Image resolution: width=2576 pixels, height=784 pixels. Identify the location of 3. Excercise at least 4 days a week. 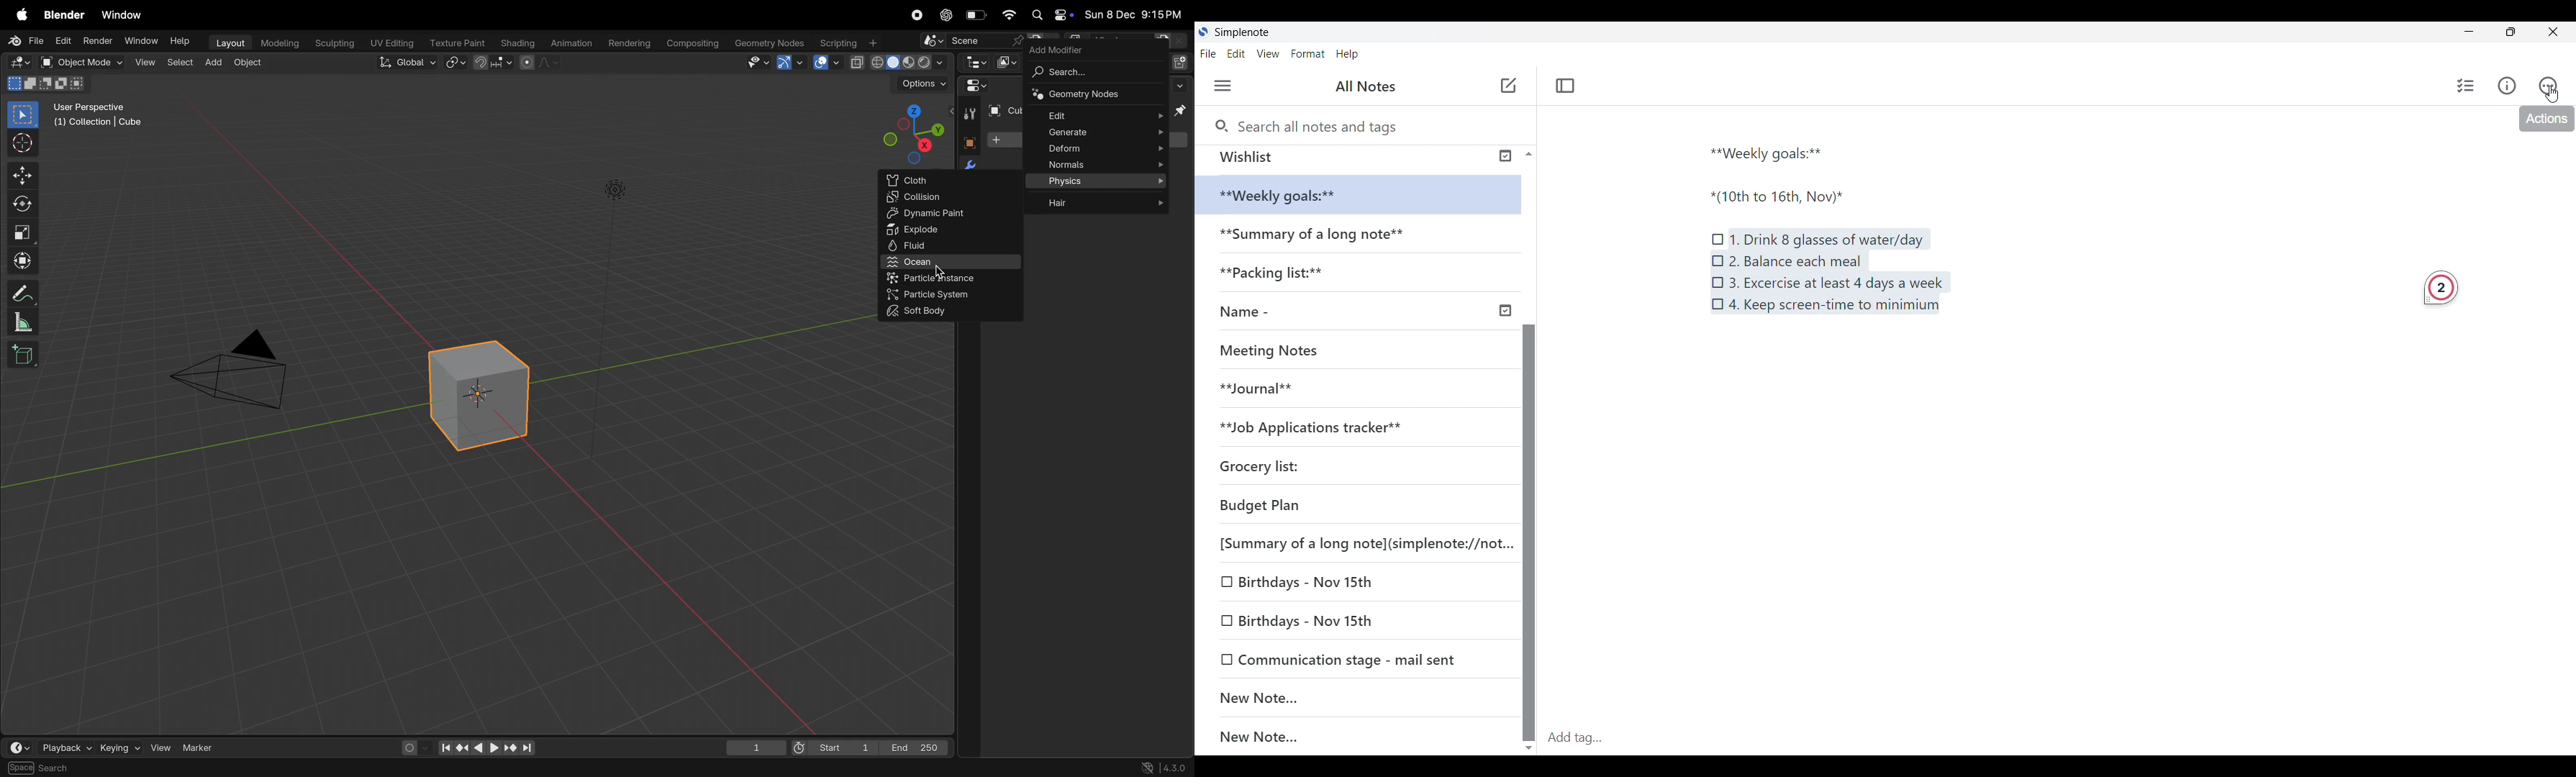
(1836, 283).